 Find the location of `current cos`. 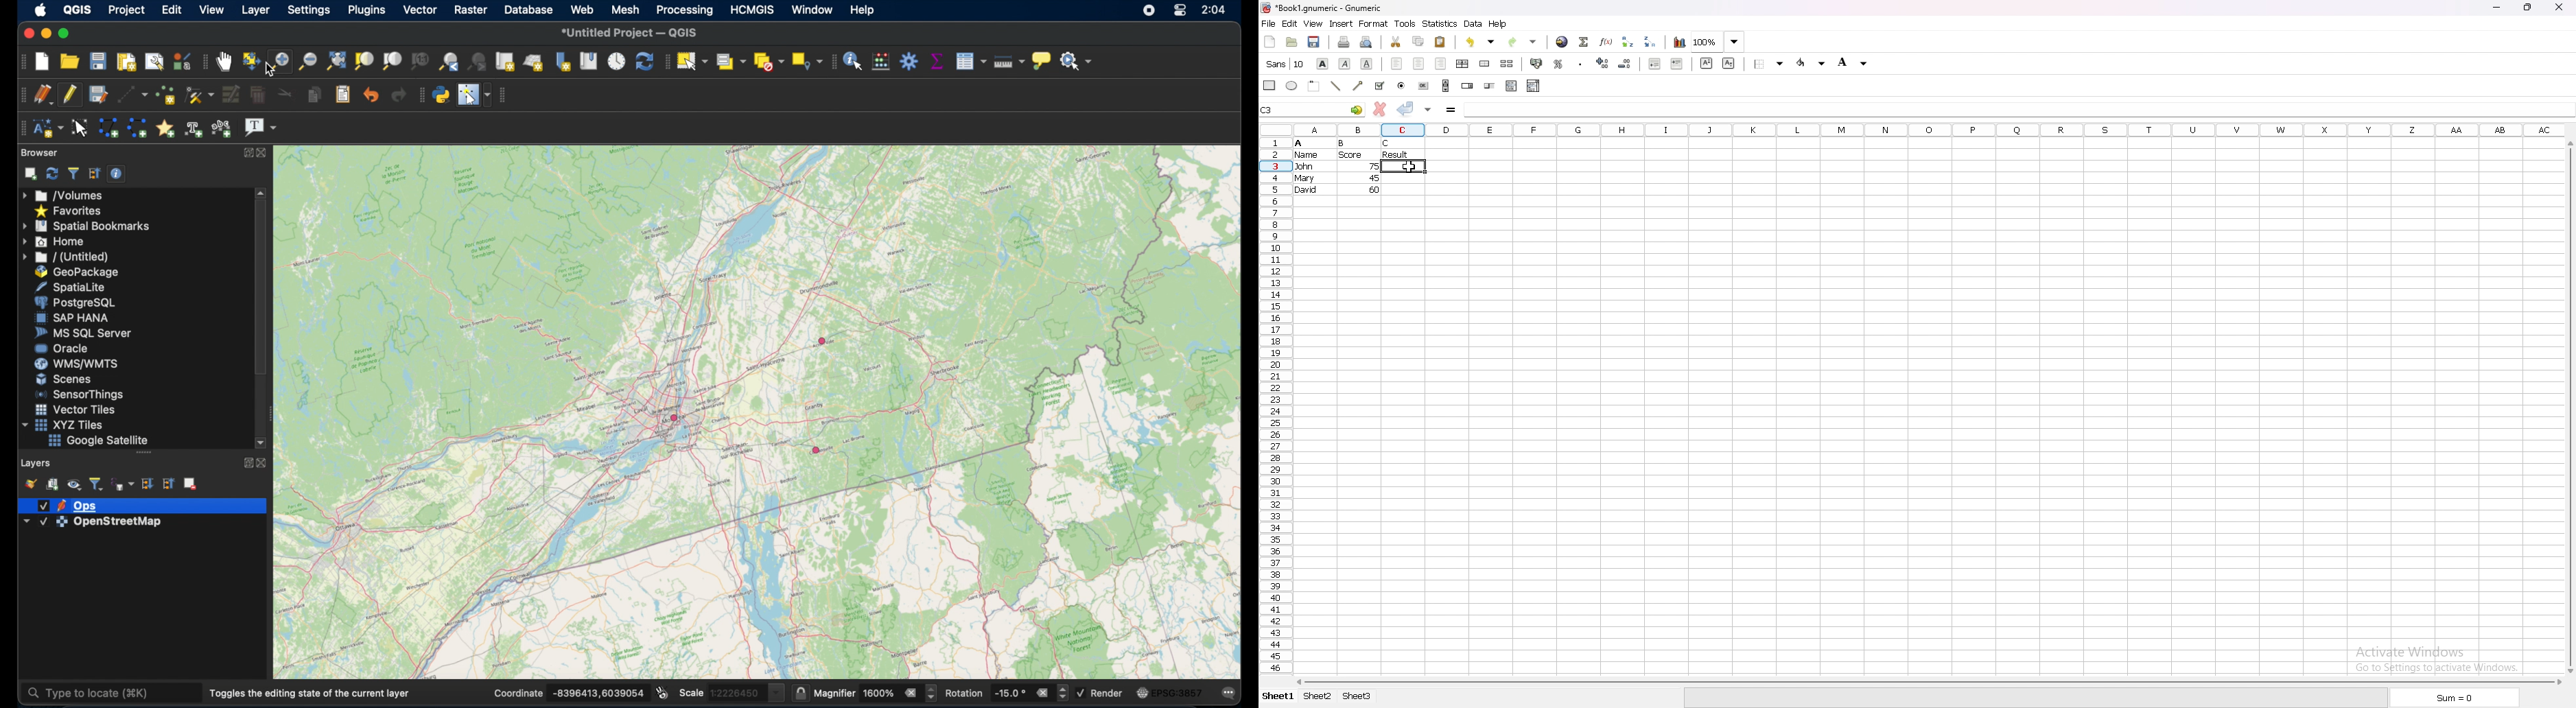

current cos is located at coordinates (1170, 692).